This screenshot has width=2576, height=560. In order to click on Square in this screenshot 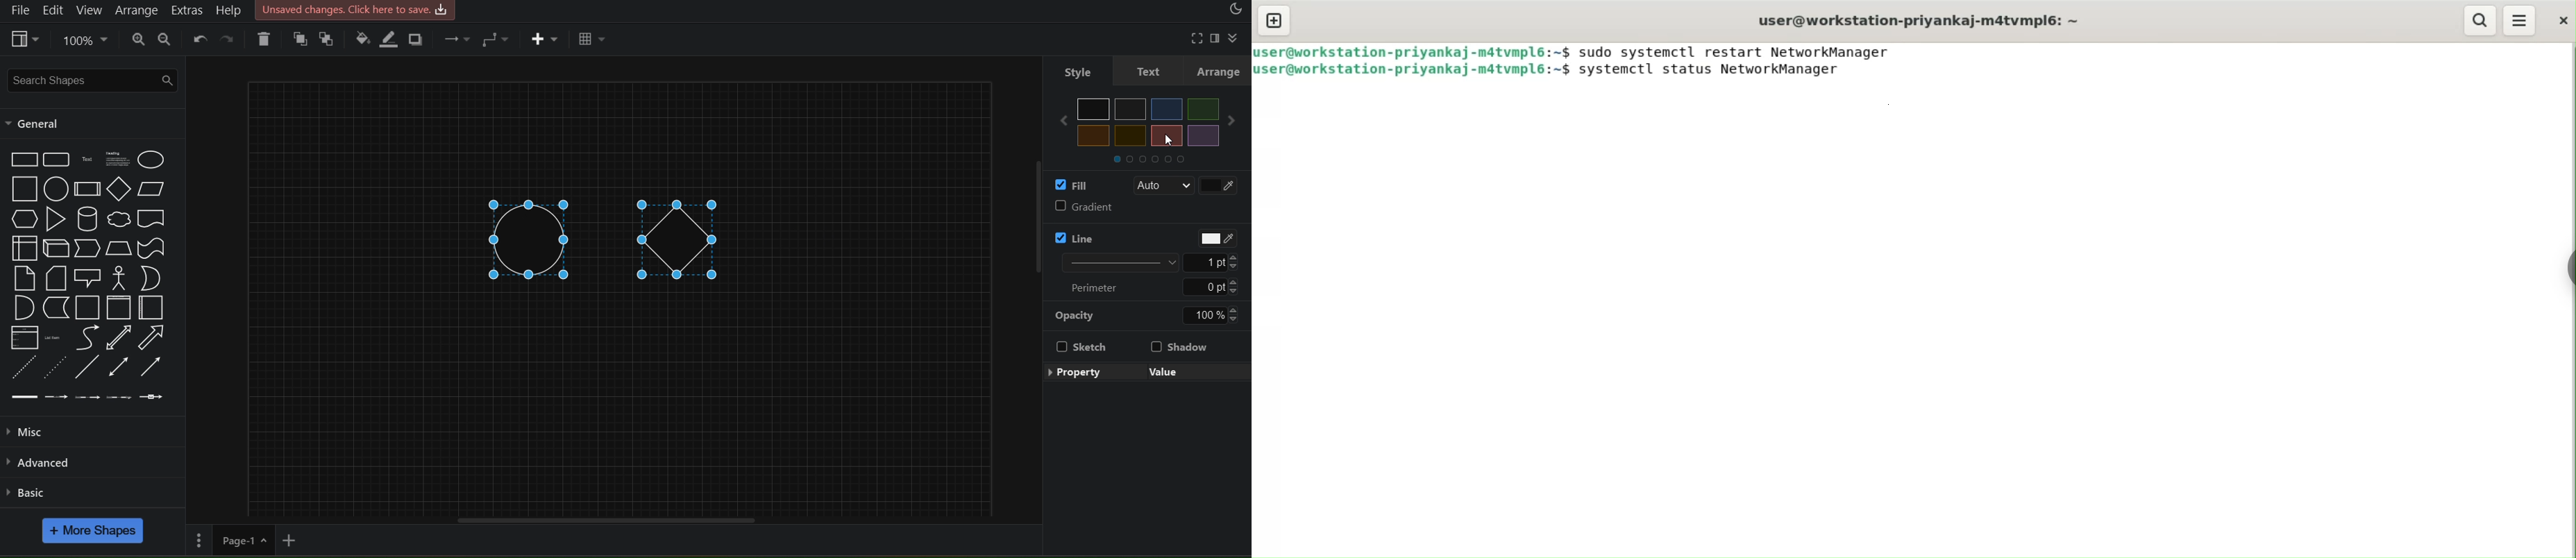, I will do `click(24, 190)`.